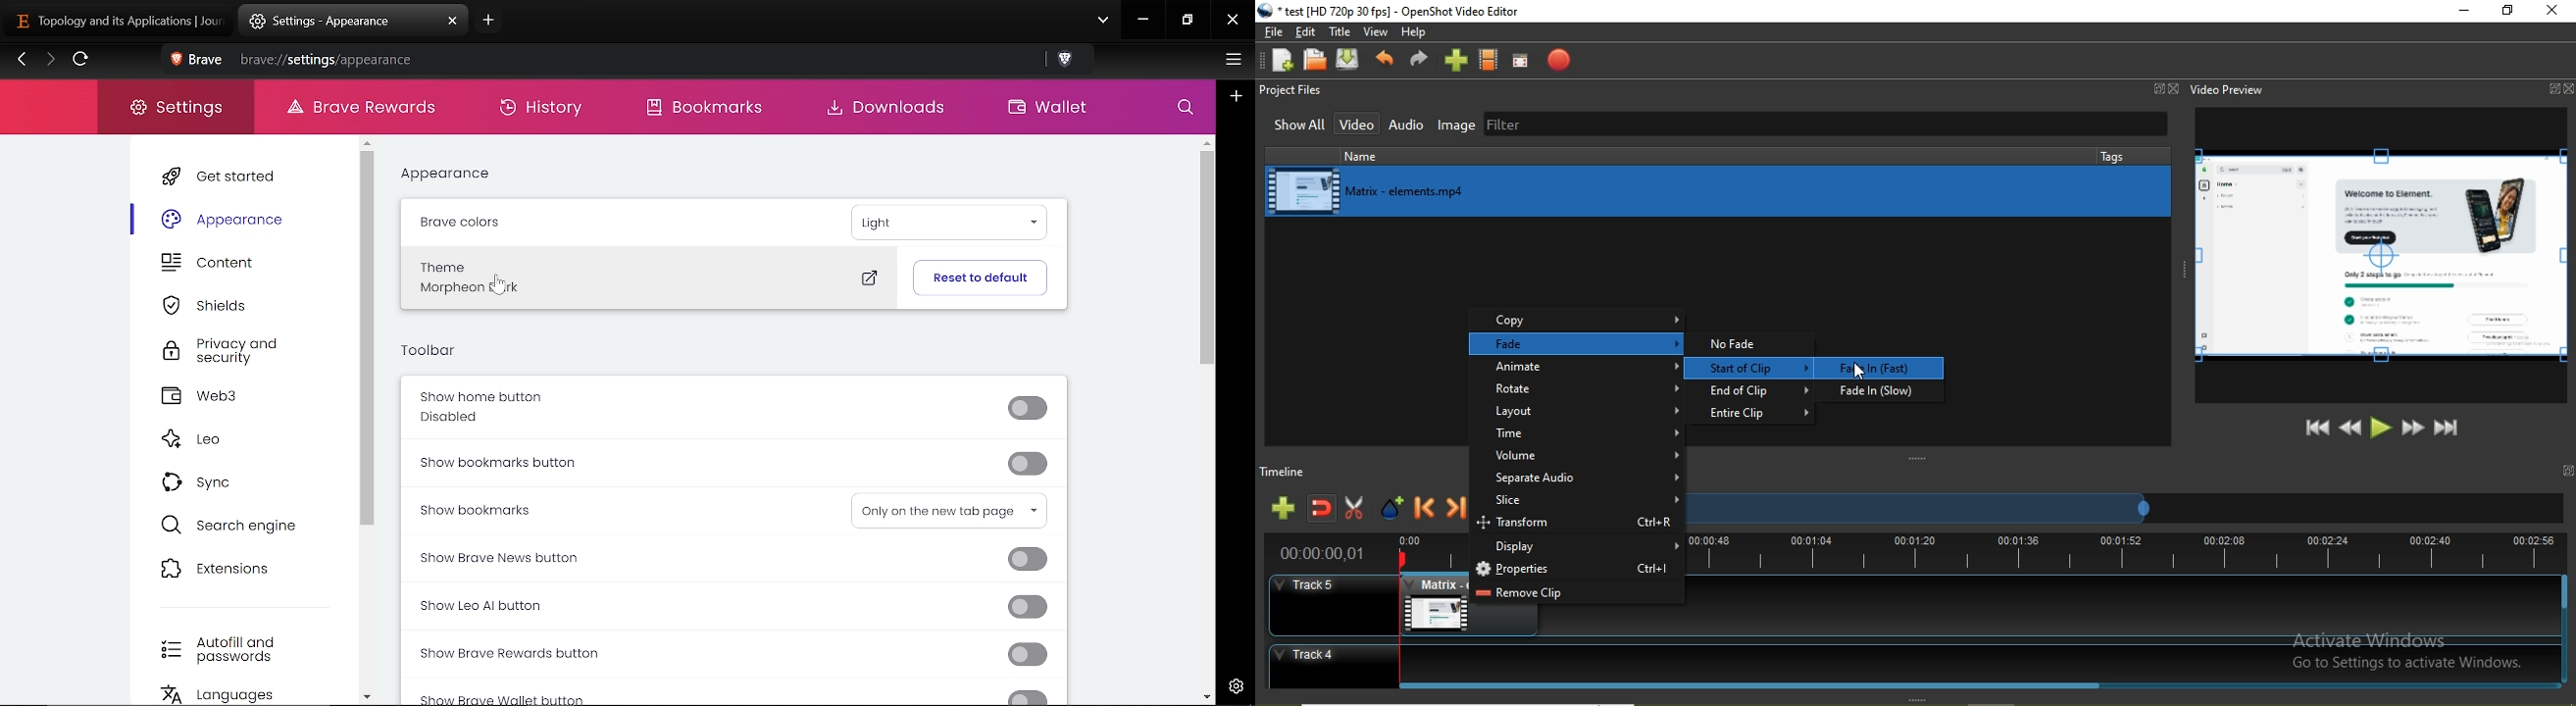 This screenshot has height=728, width=2576. I want to click on Track  4, so click(1904, 661).